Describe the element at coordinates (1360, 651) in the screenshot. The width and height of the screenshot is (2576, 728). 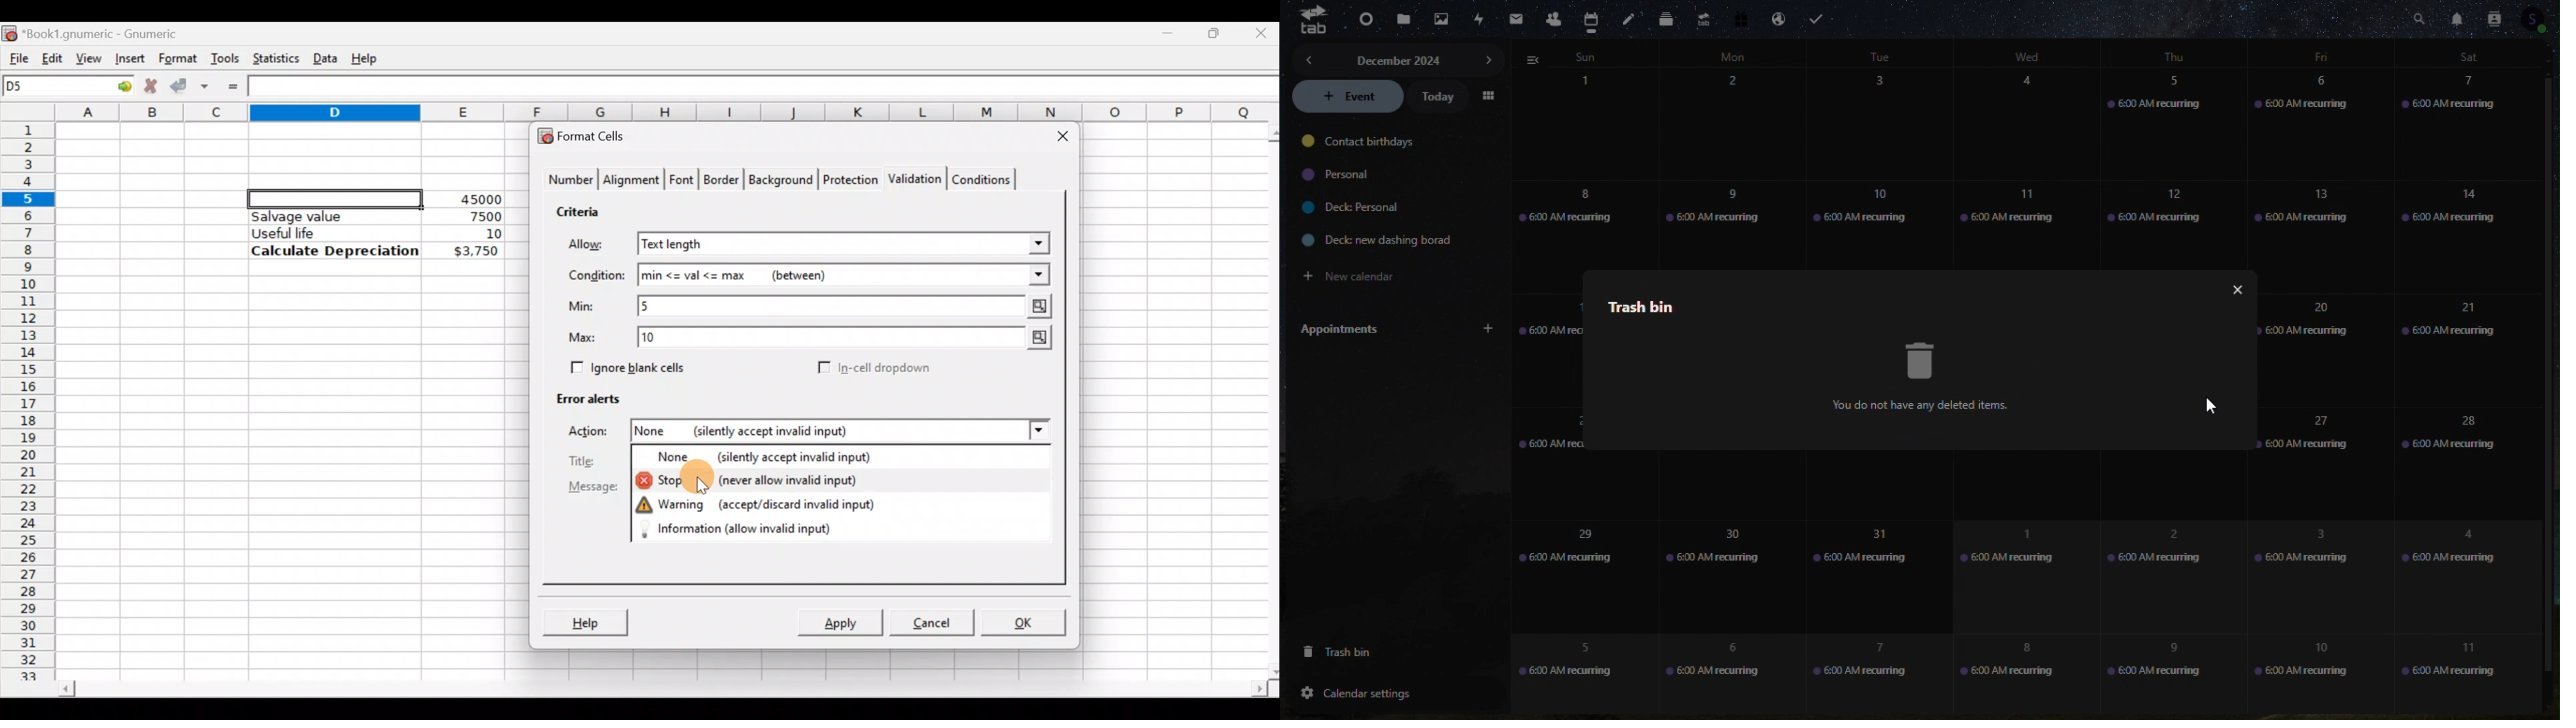
I see `trash bin` at that location.